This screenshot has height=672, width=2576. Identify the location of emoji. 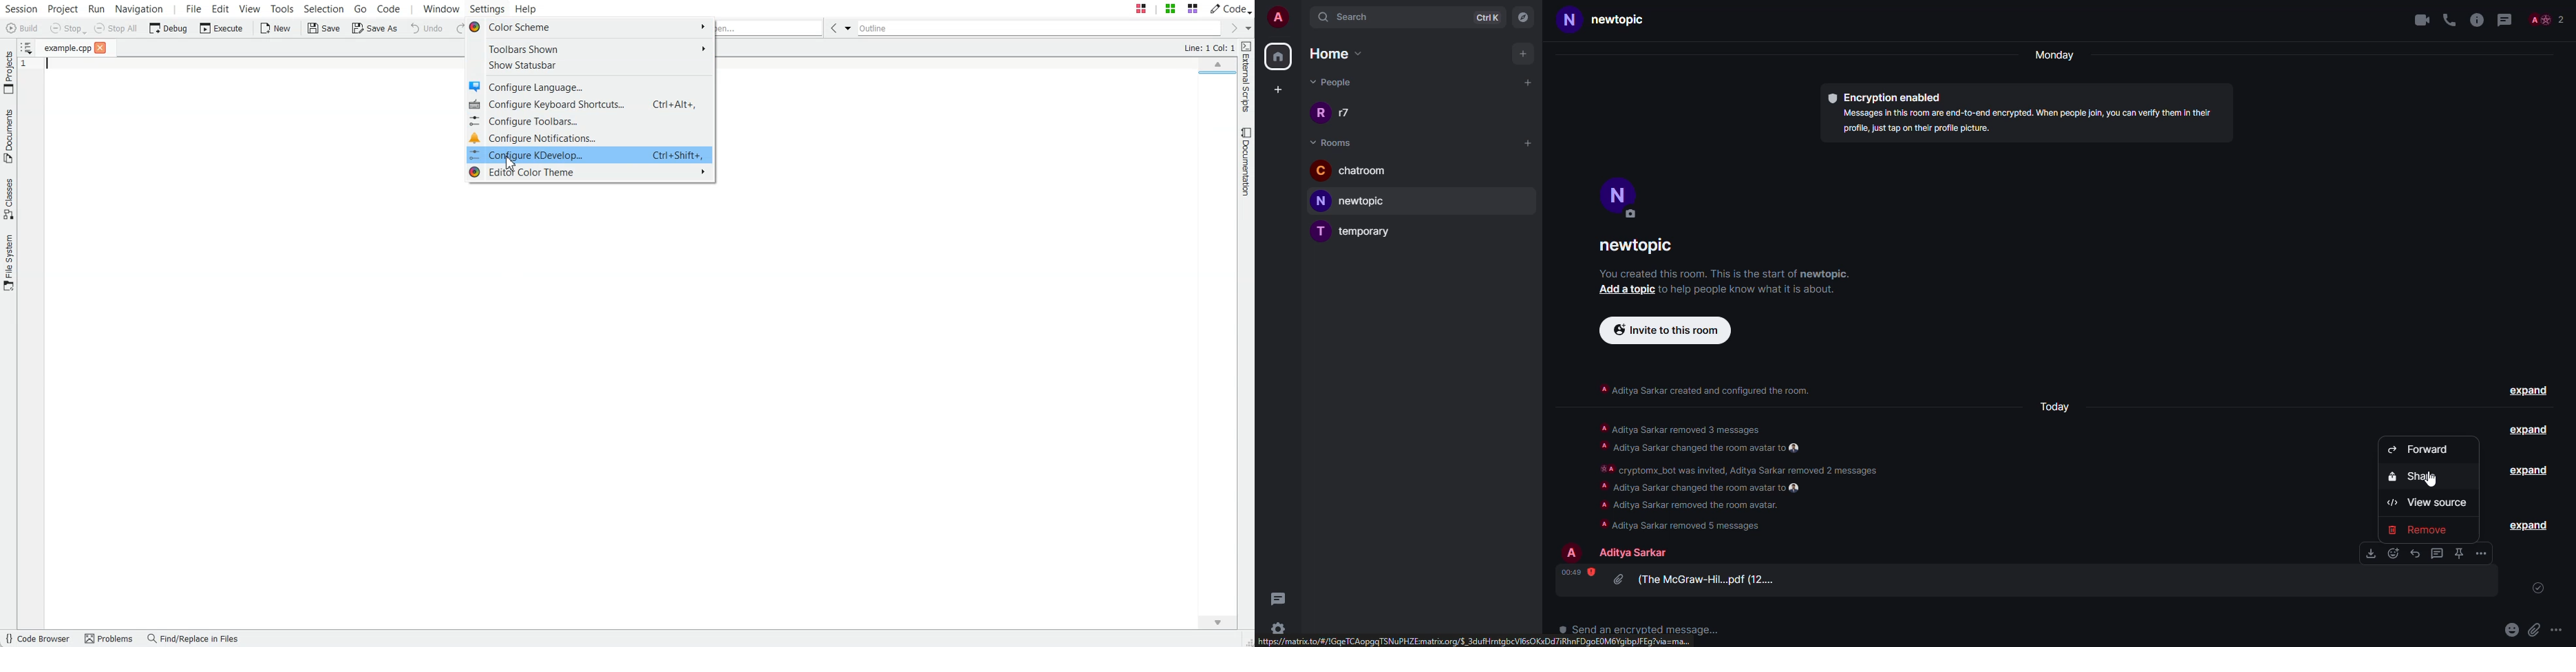
(2512, 628).